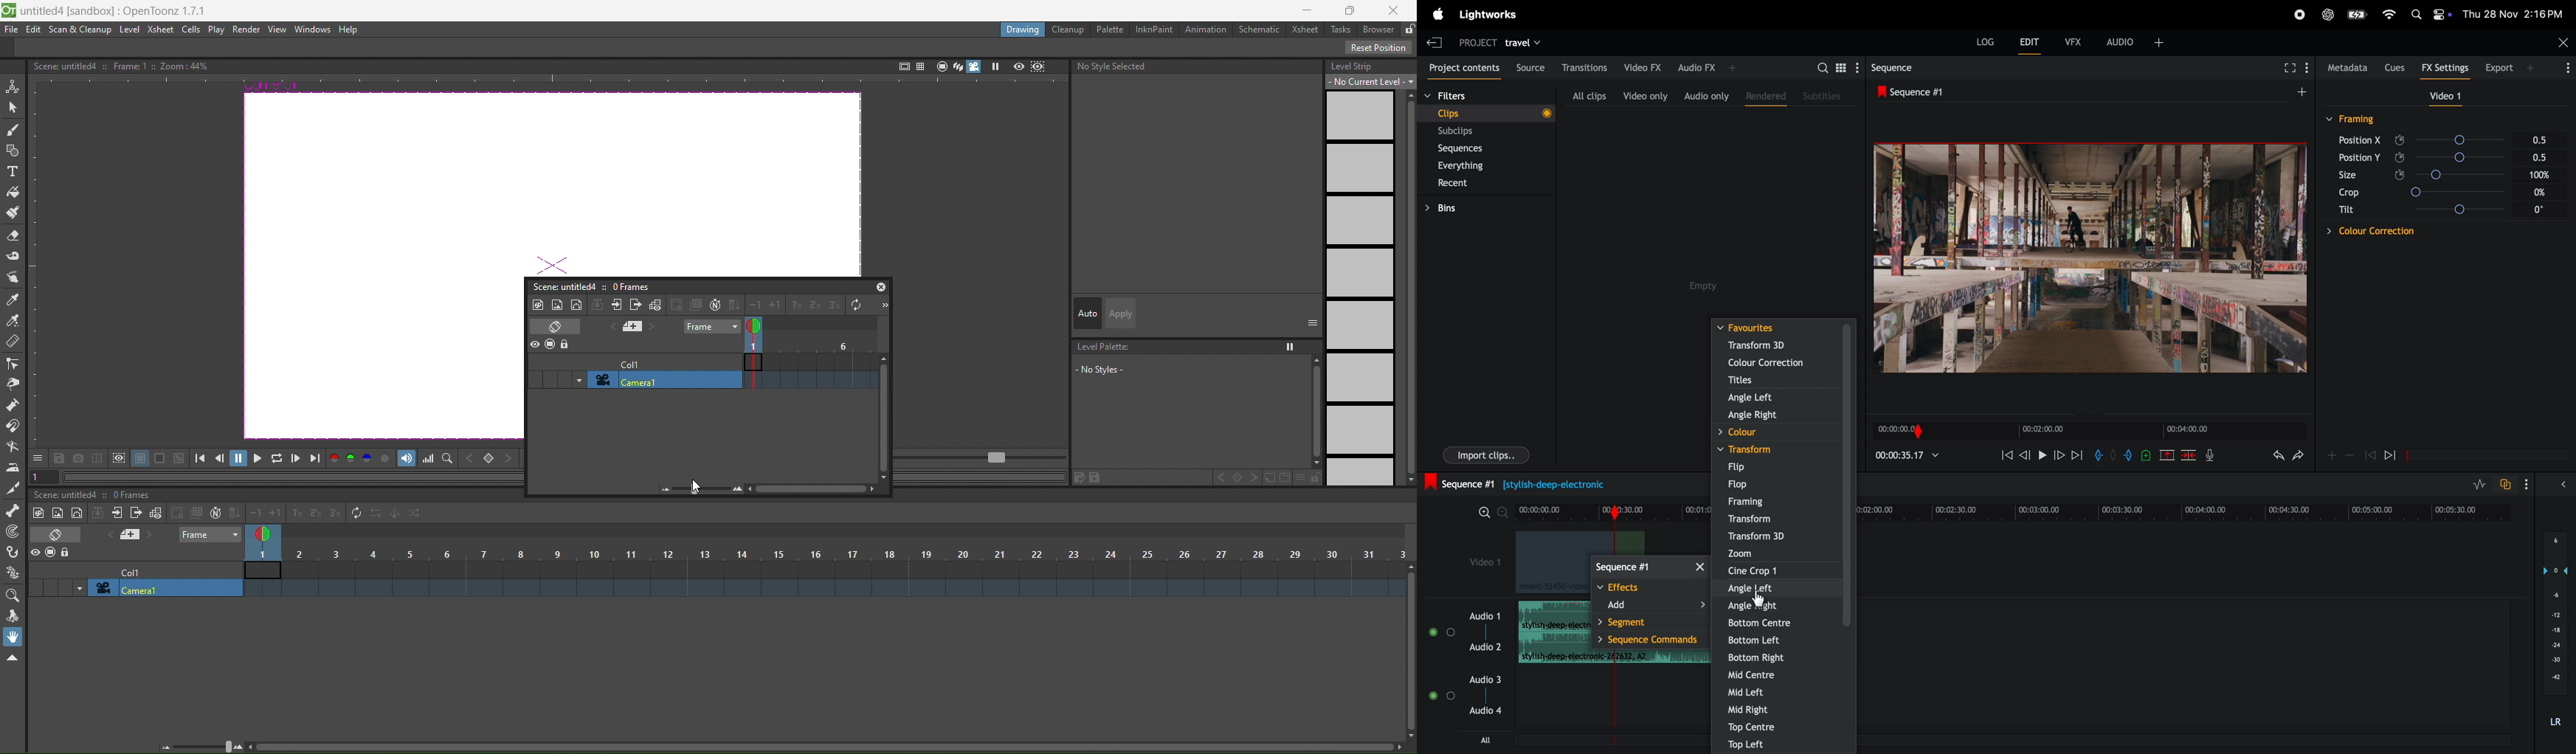 The image size is (2576, 756). Describe the element at coordinates (1778, 520) in the screenshot. I see `trasnform` at that location.